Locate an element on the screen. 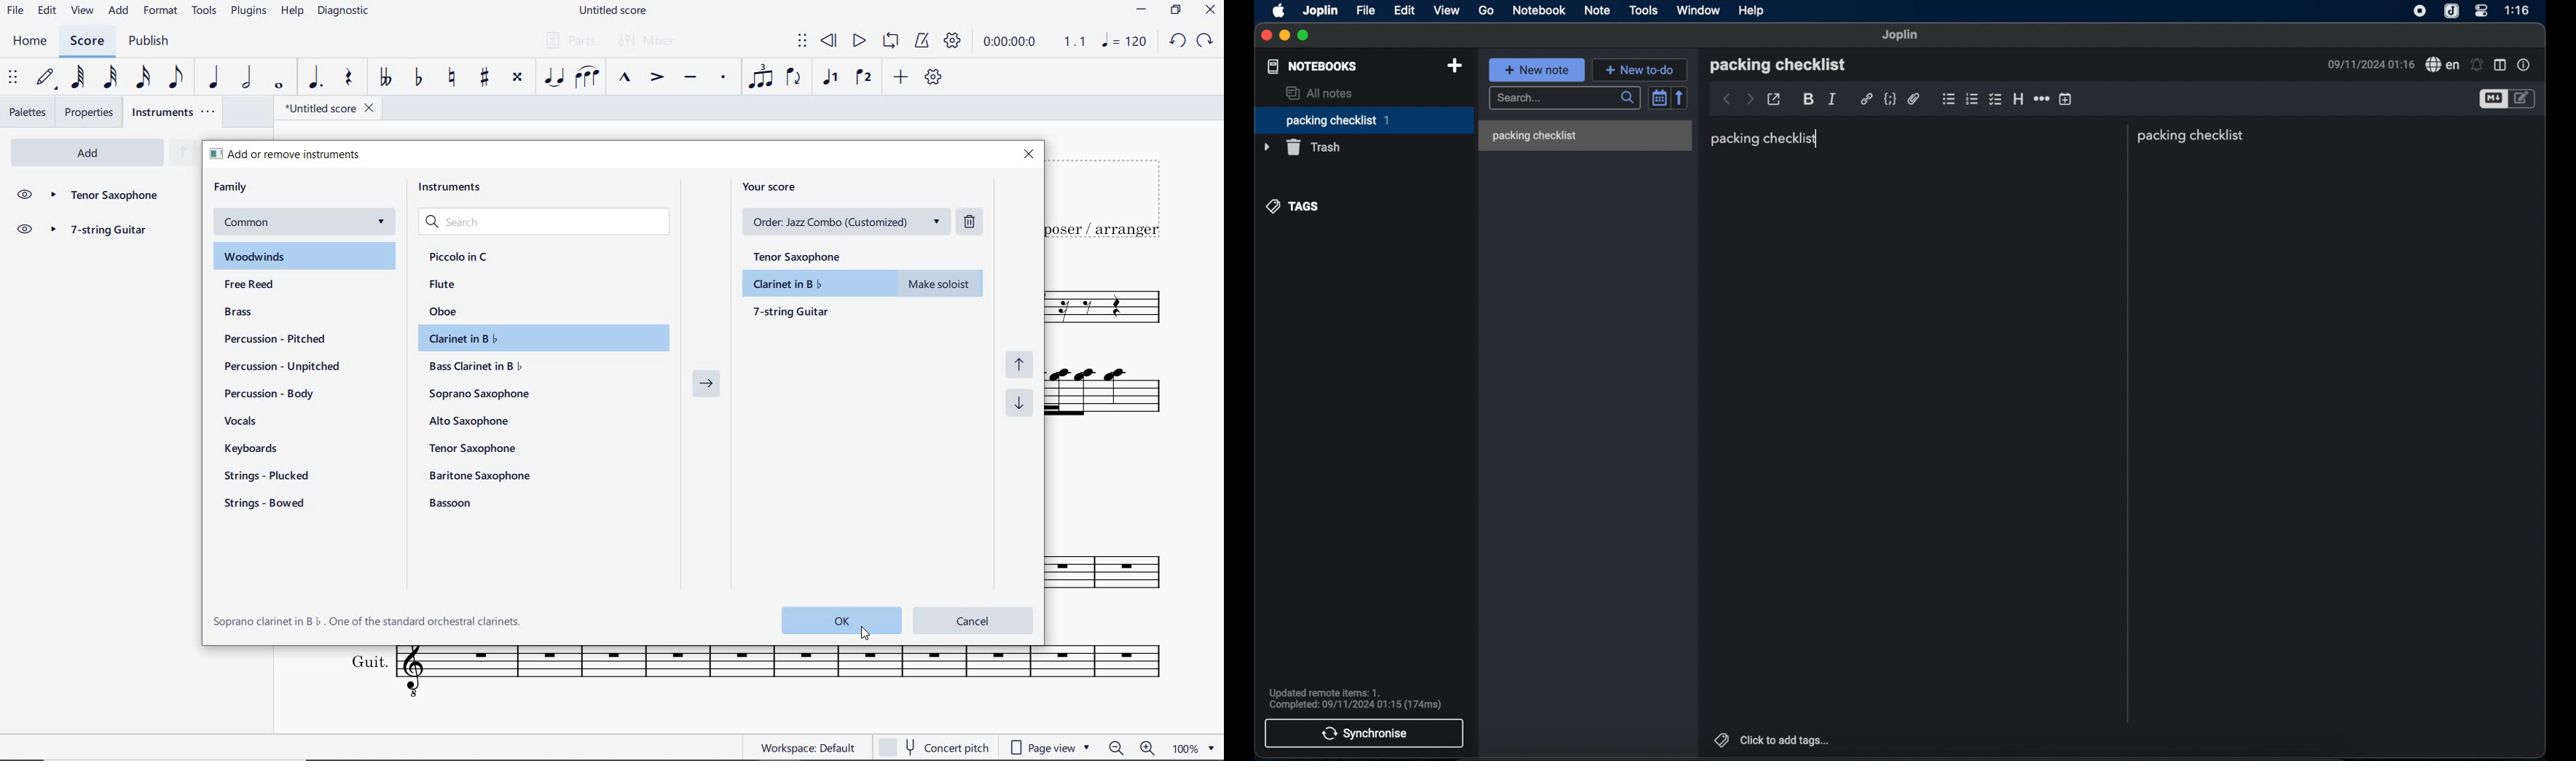 Image resolution: width=2576 pixels, height=784 pixels. alto saxophone is located at coordinates (472, 421).